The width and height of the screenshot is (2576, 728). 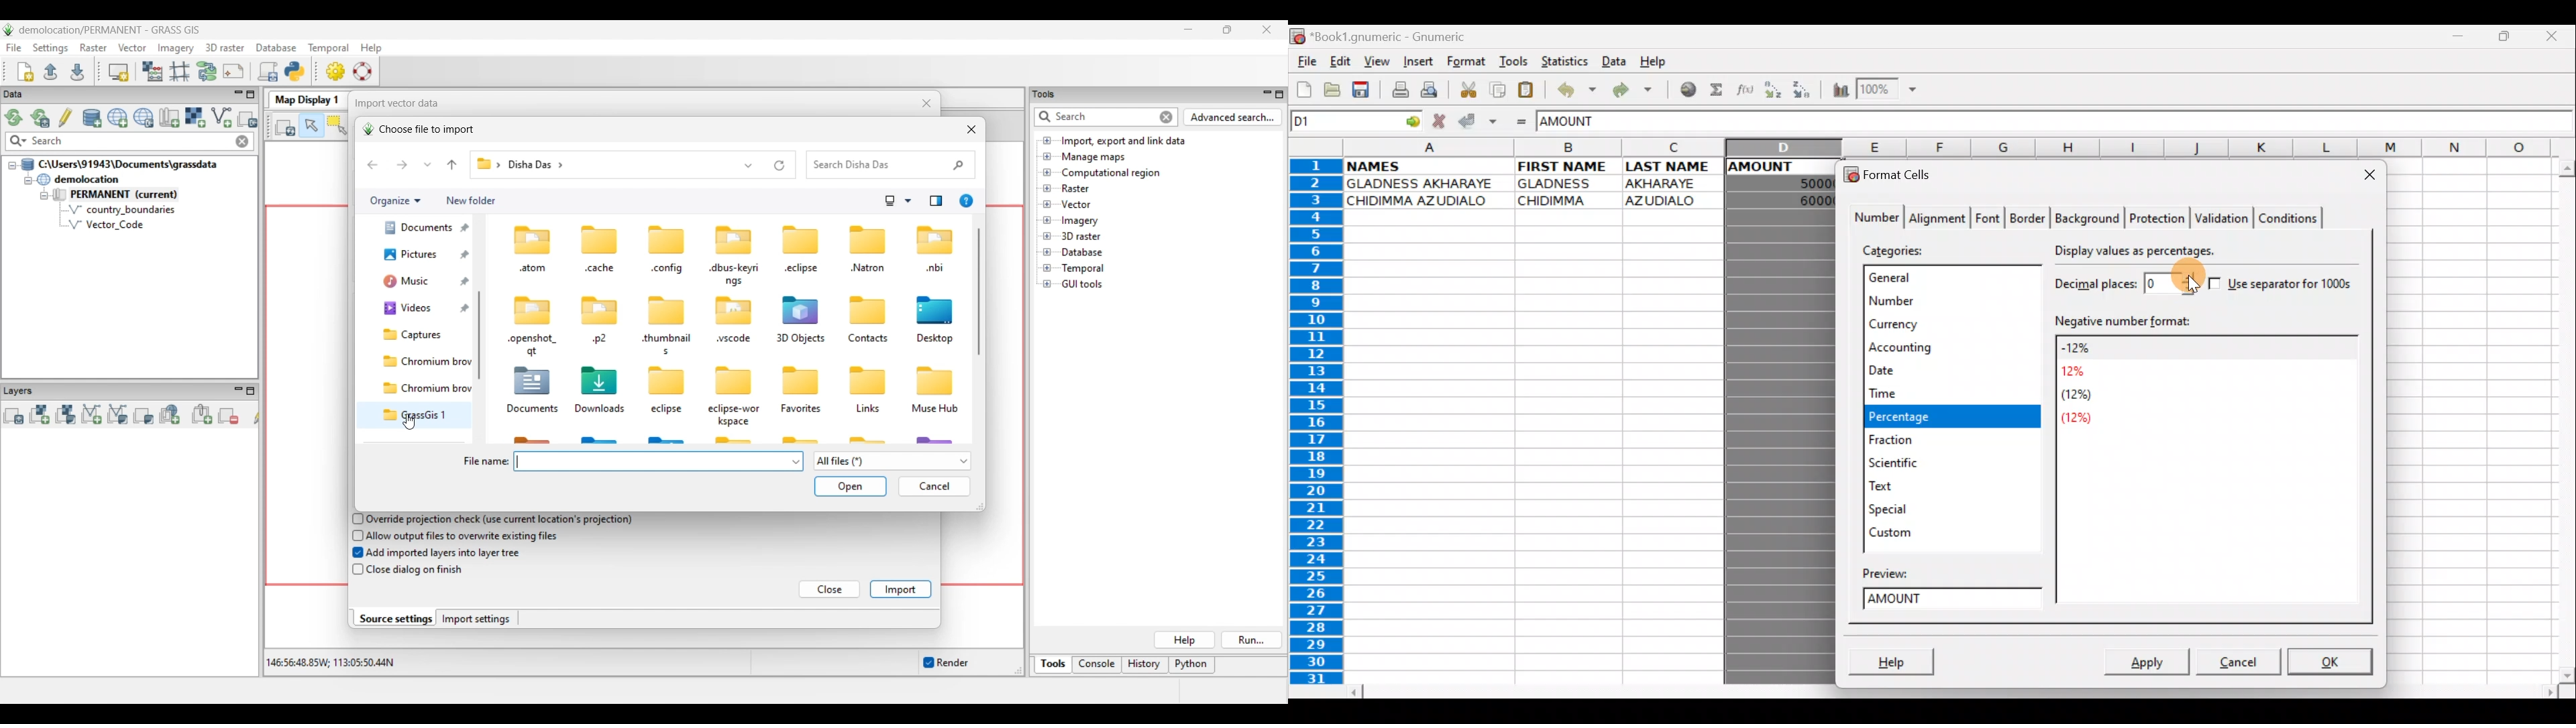 I want to click on Accept change, so click(x=1477, y=121).